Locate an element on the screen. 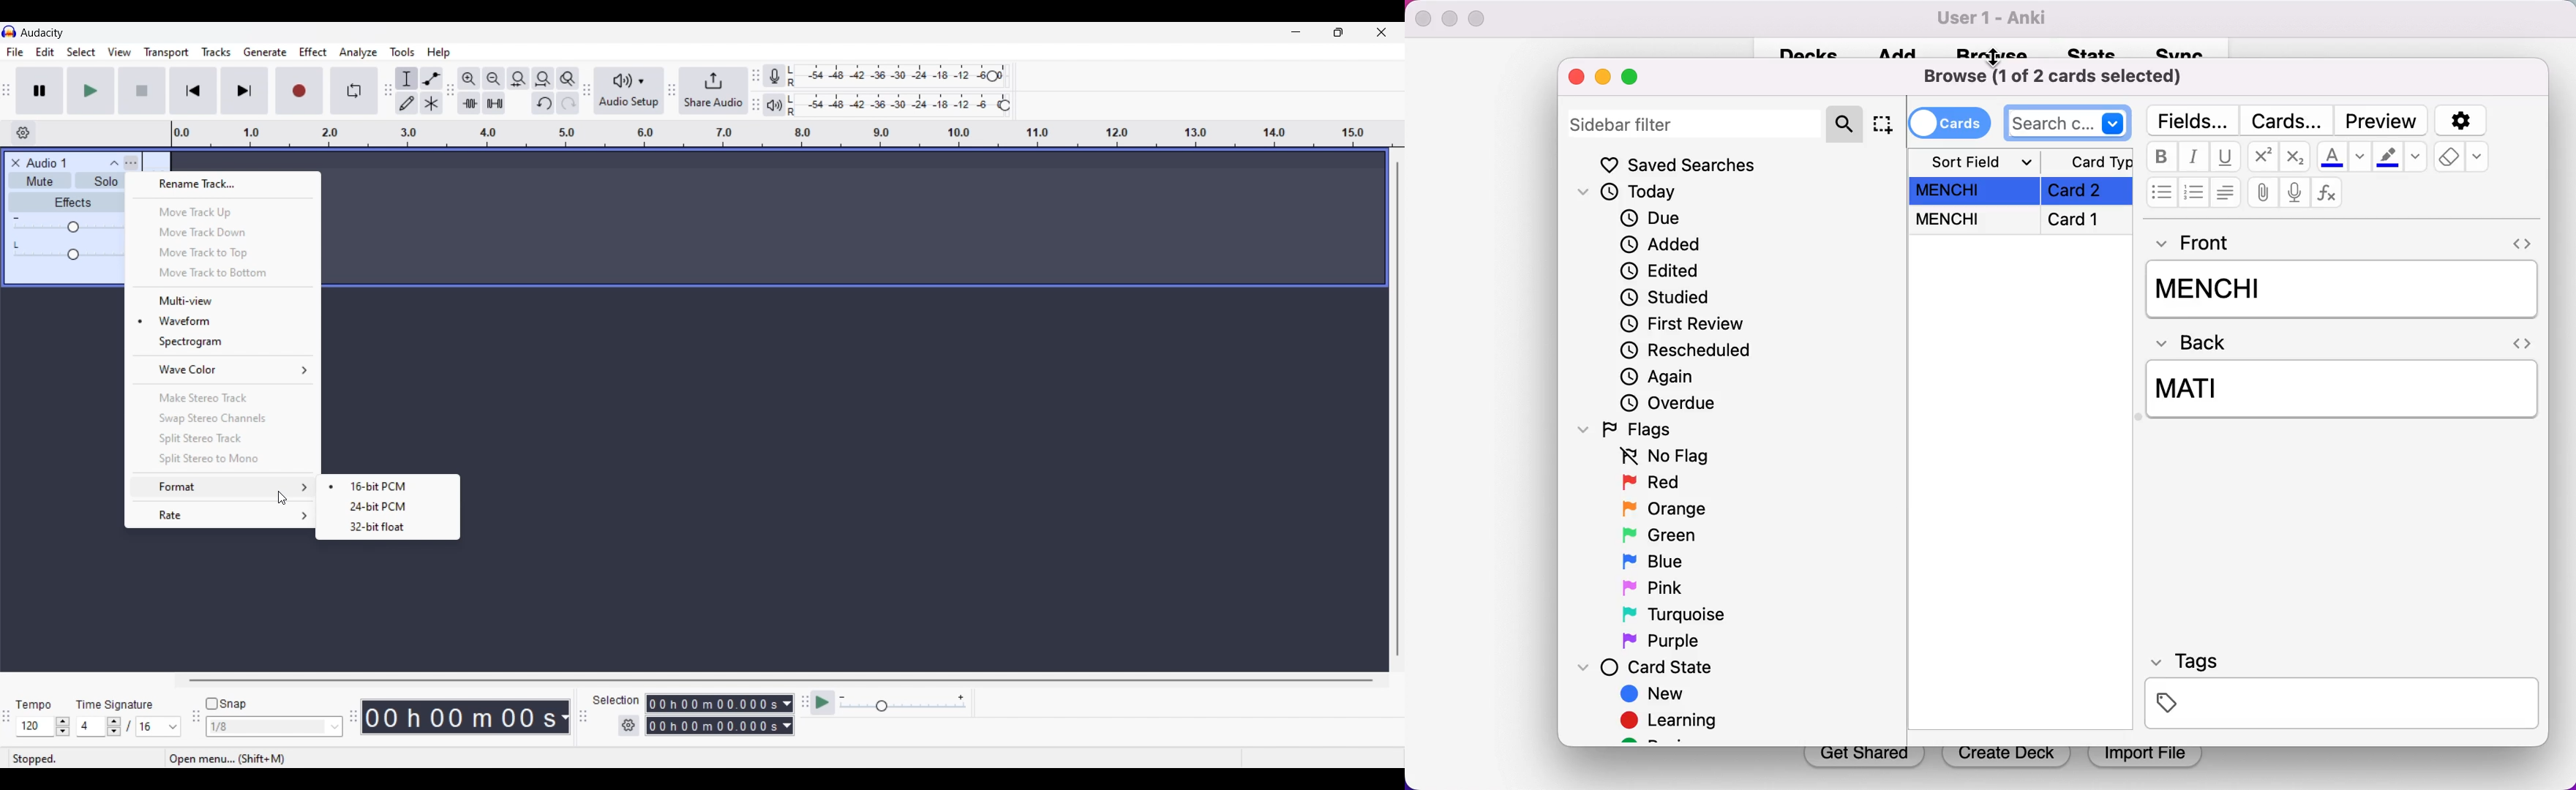  Share audio is located at coordinates (713, 91).